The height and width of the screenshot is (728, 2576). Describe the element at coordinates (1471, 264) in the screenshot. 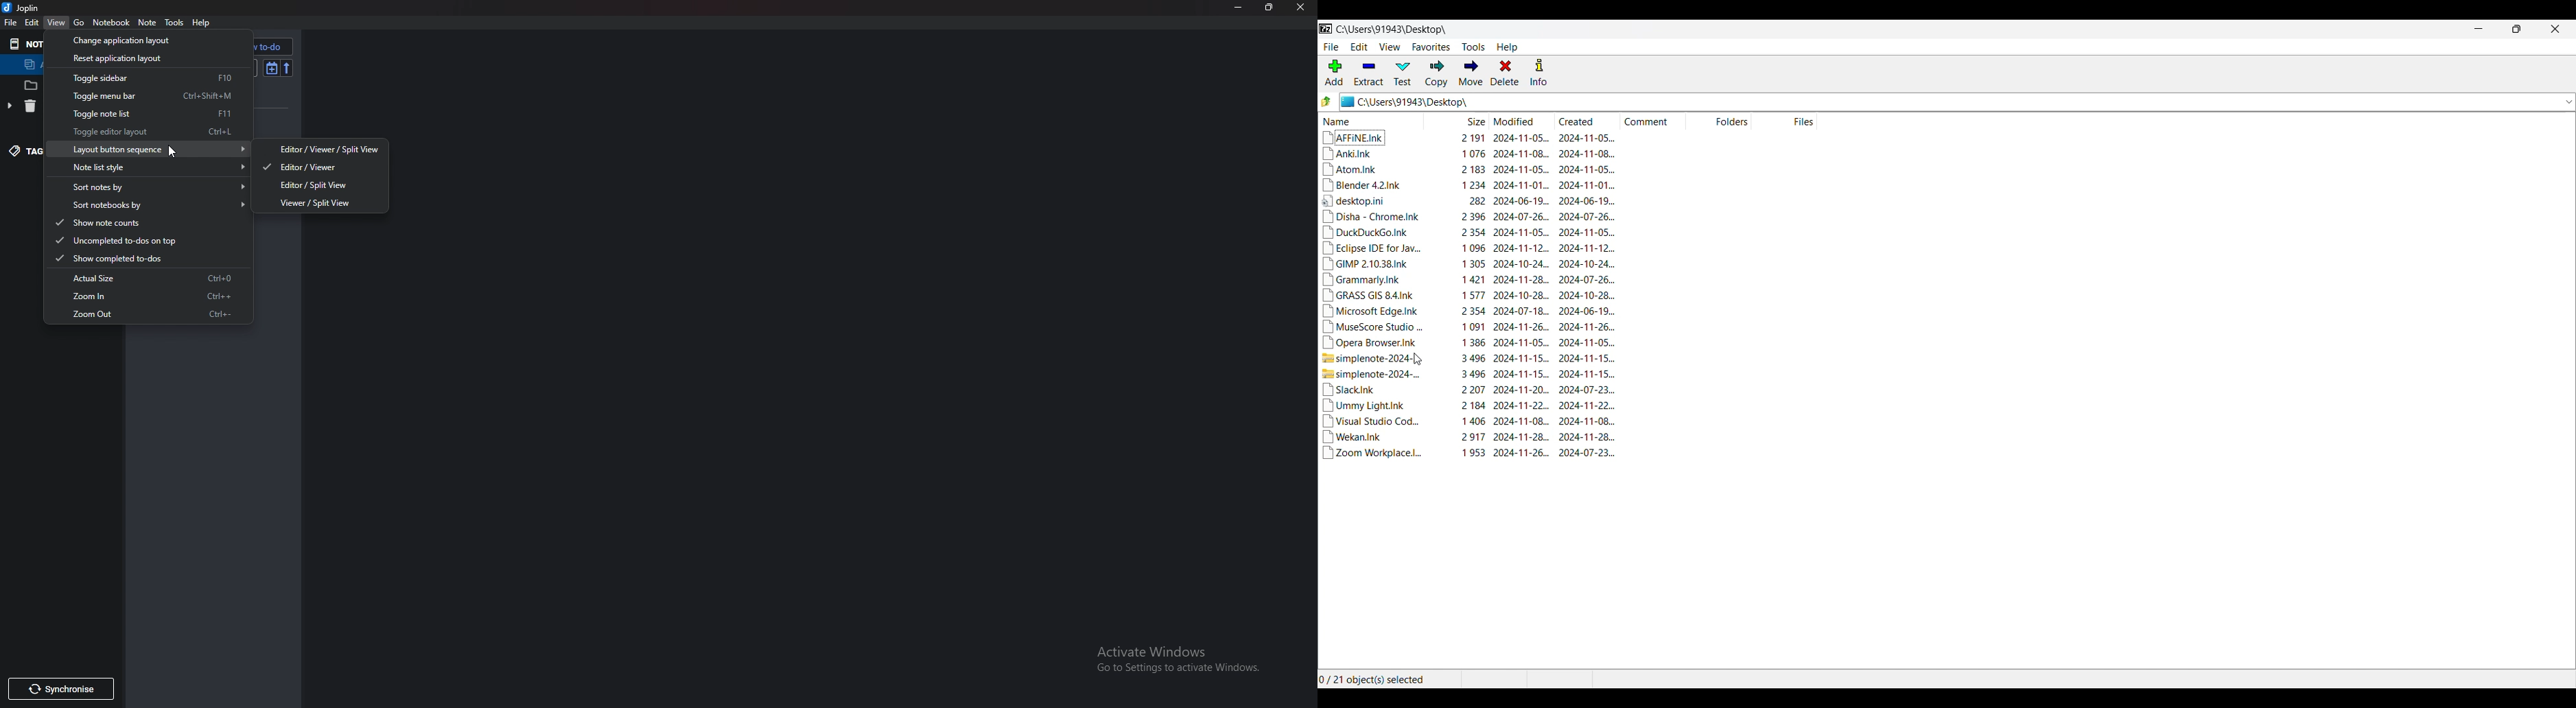

I see `GIMP 2.10.38.Ink 1305 2024-10-24... 2024-10-24..` at that location.